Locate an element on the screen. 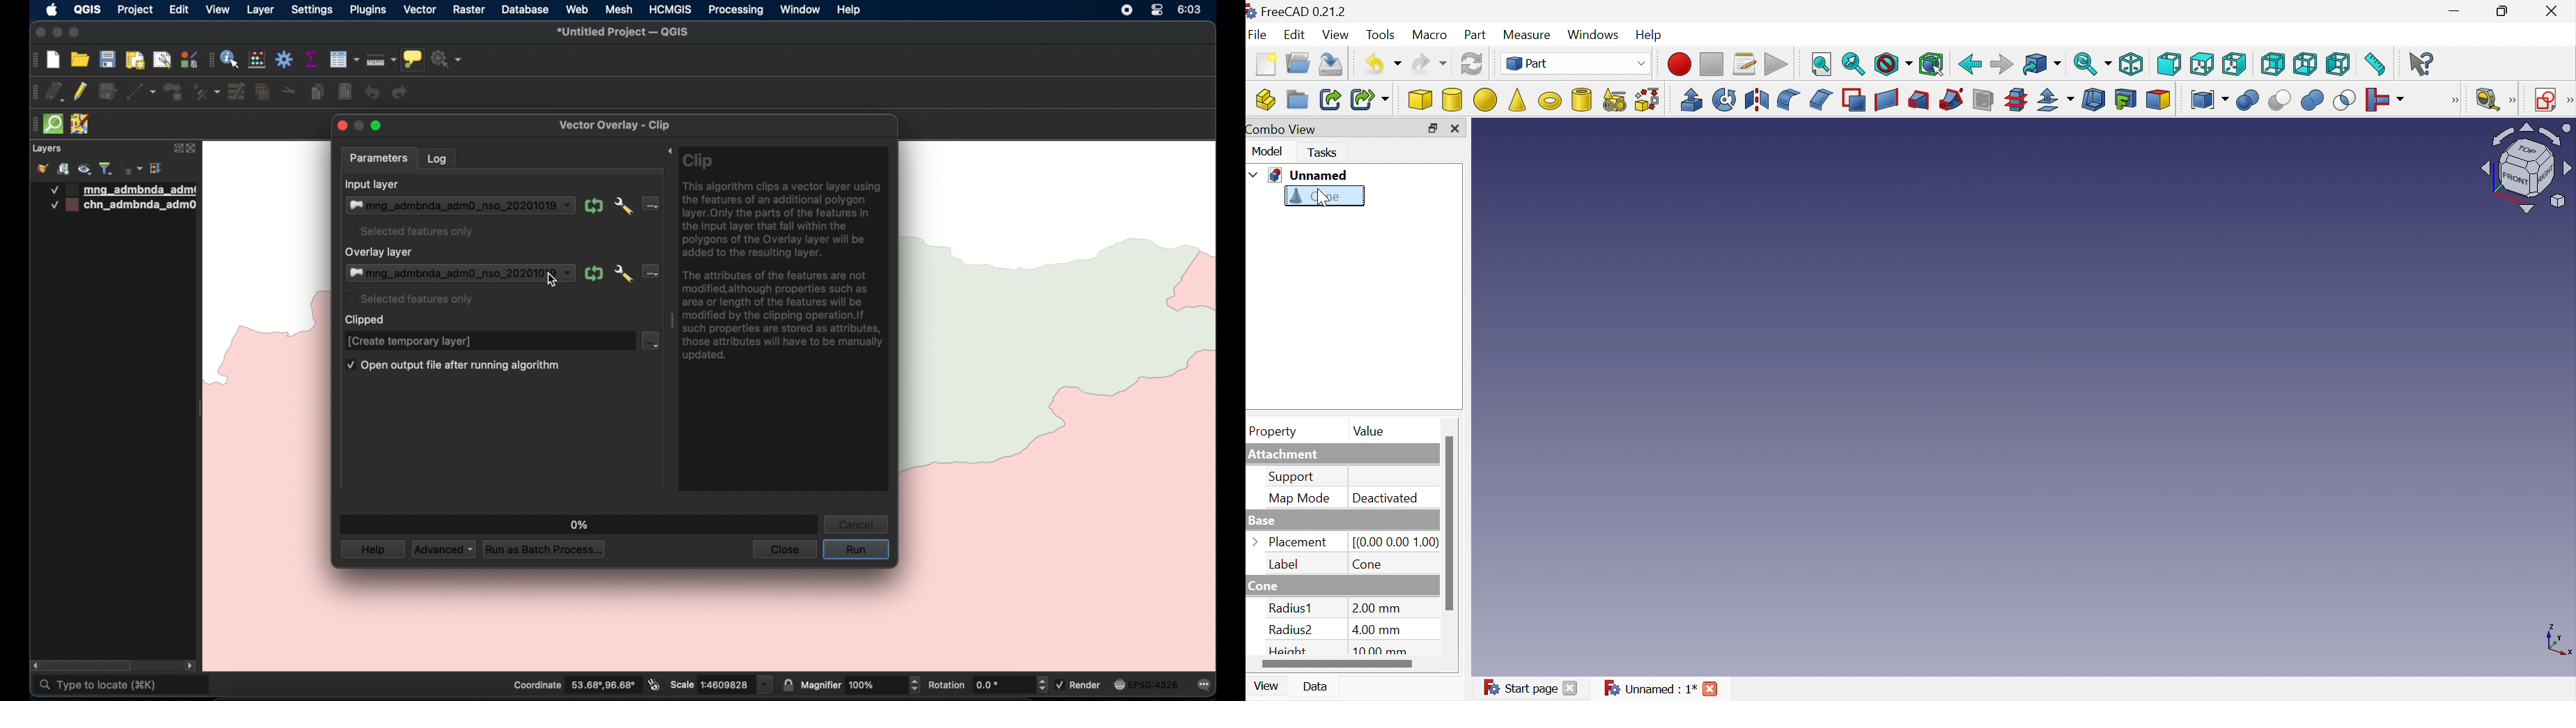  HCMGIS is located at coordinates (669, 9).